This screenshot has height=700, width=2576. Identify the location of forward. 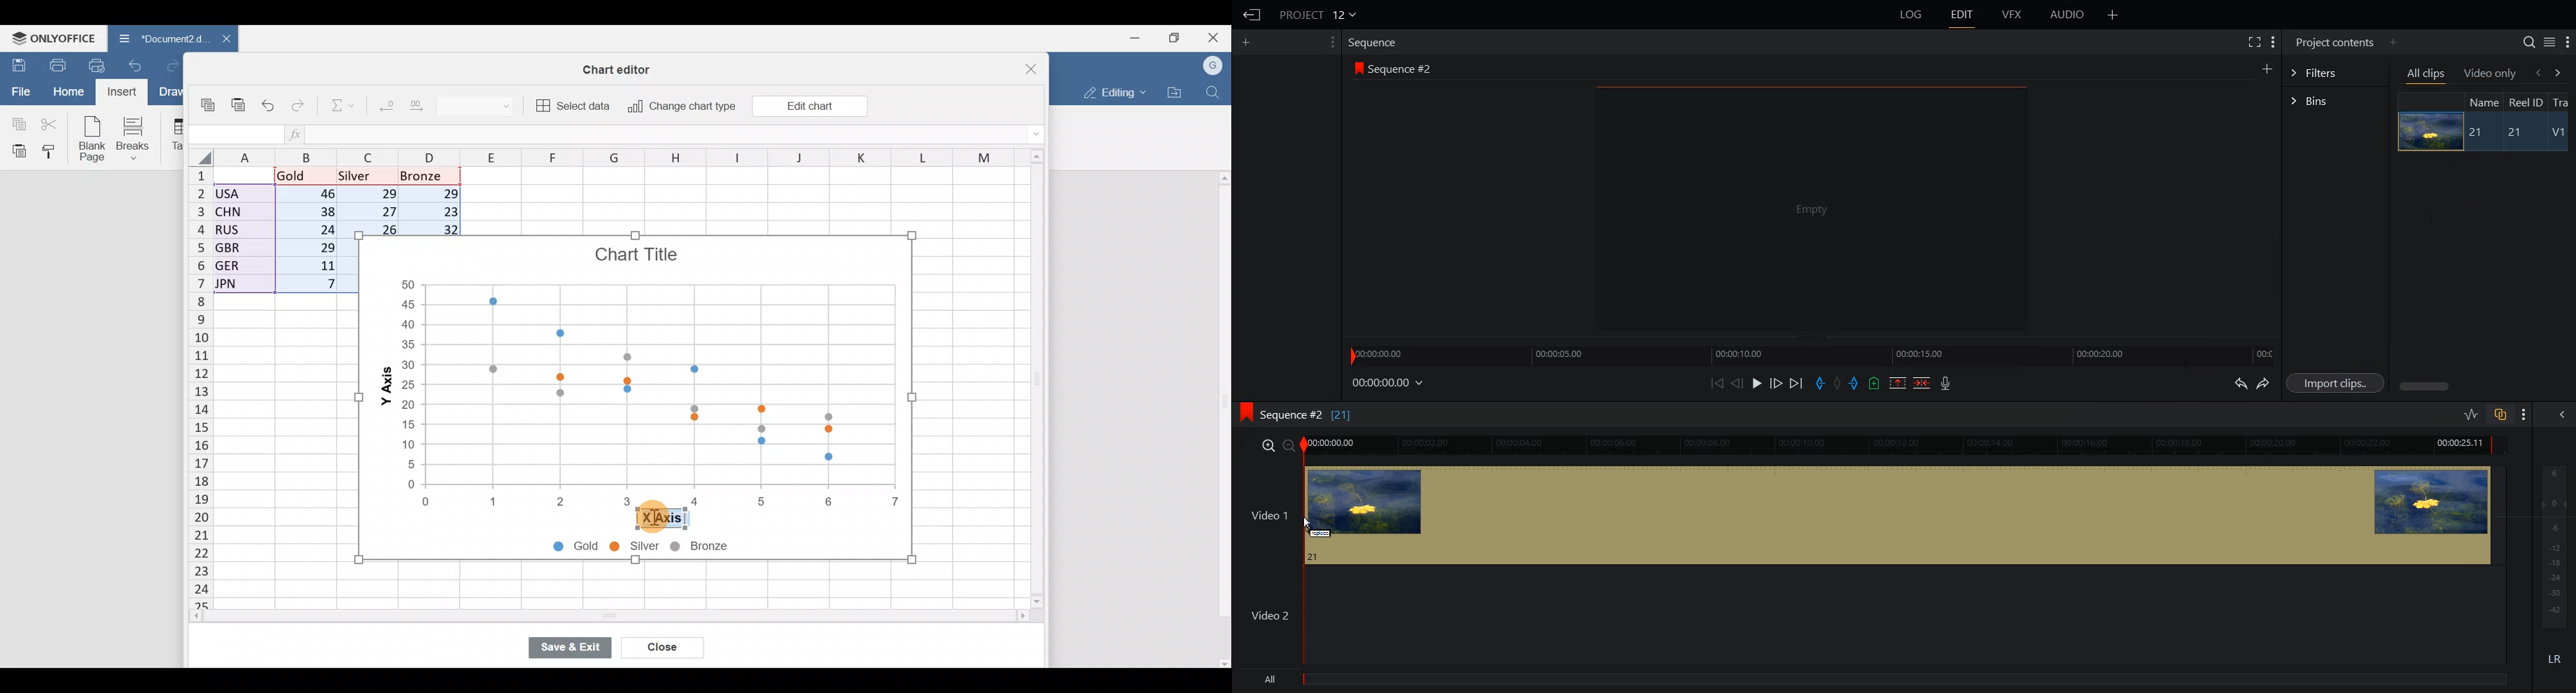
(2563, 72).